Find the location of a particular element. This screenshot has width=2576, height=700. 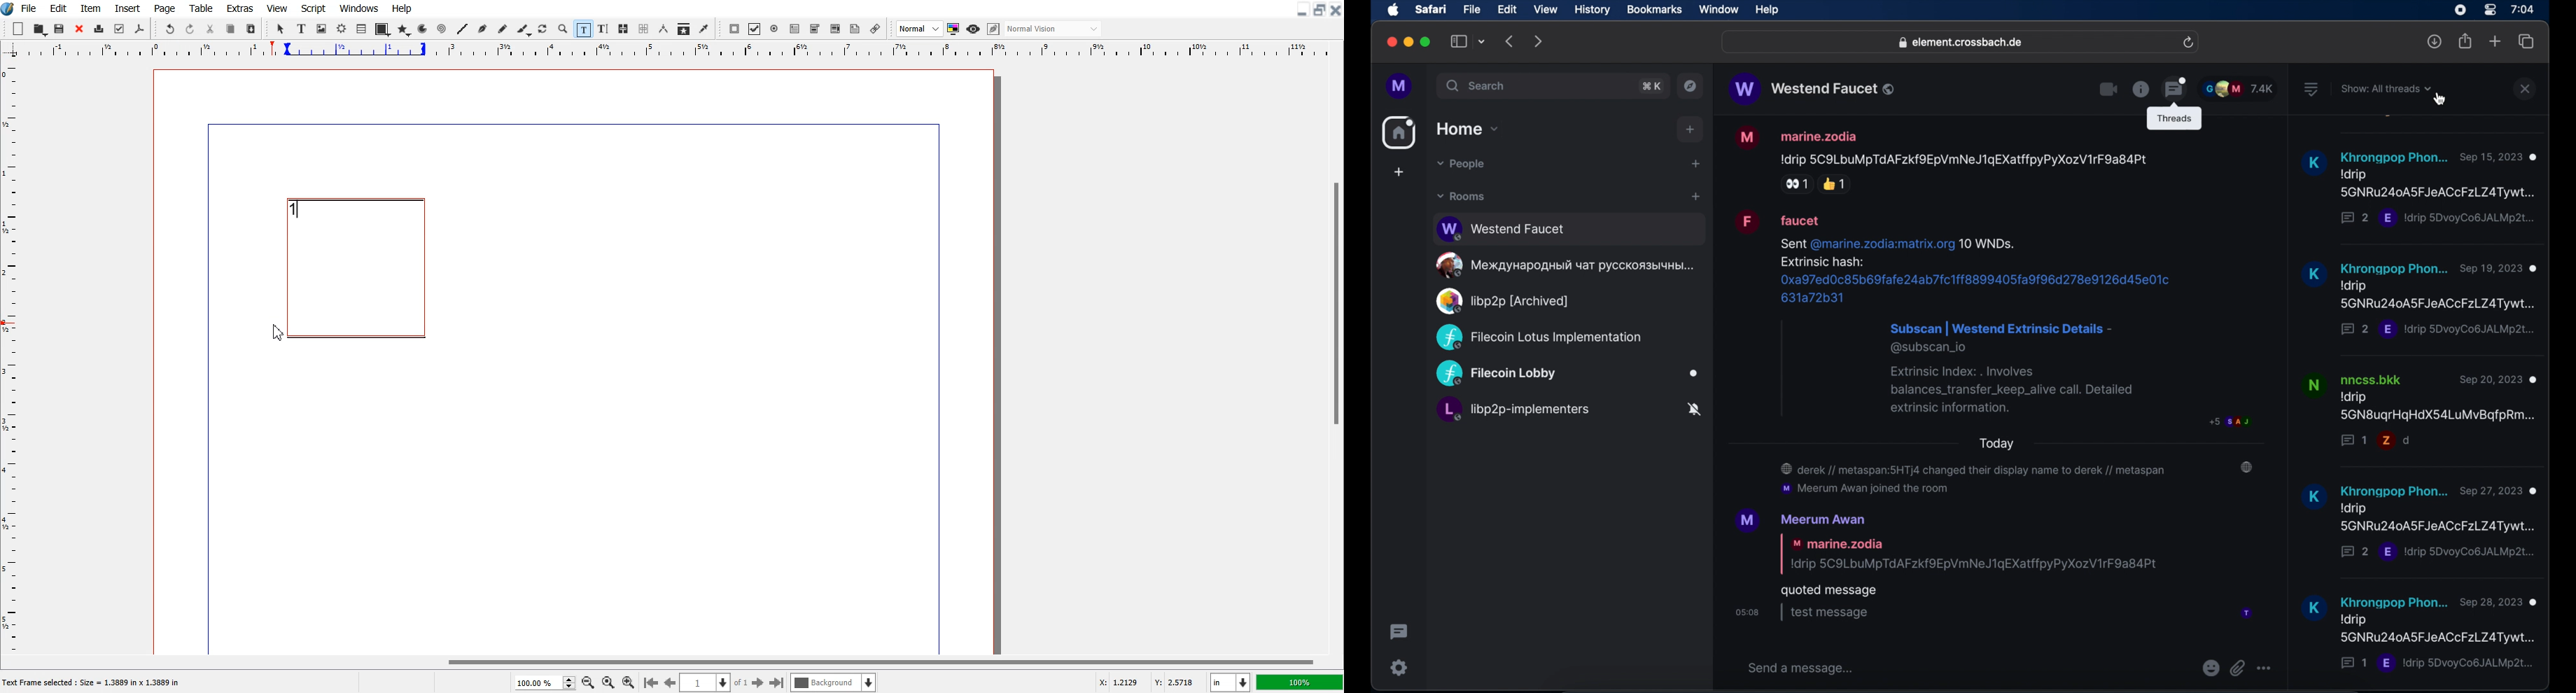

File is located at coordinates (30, 8).